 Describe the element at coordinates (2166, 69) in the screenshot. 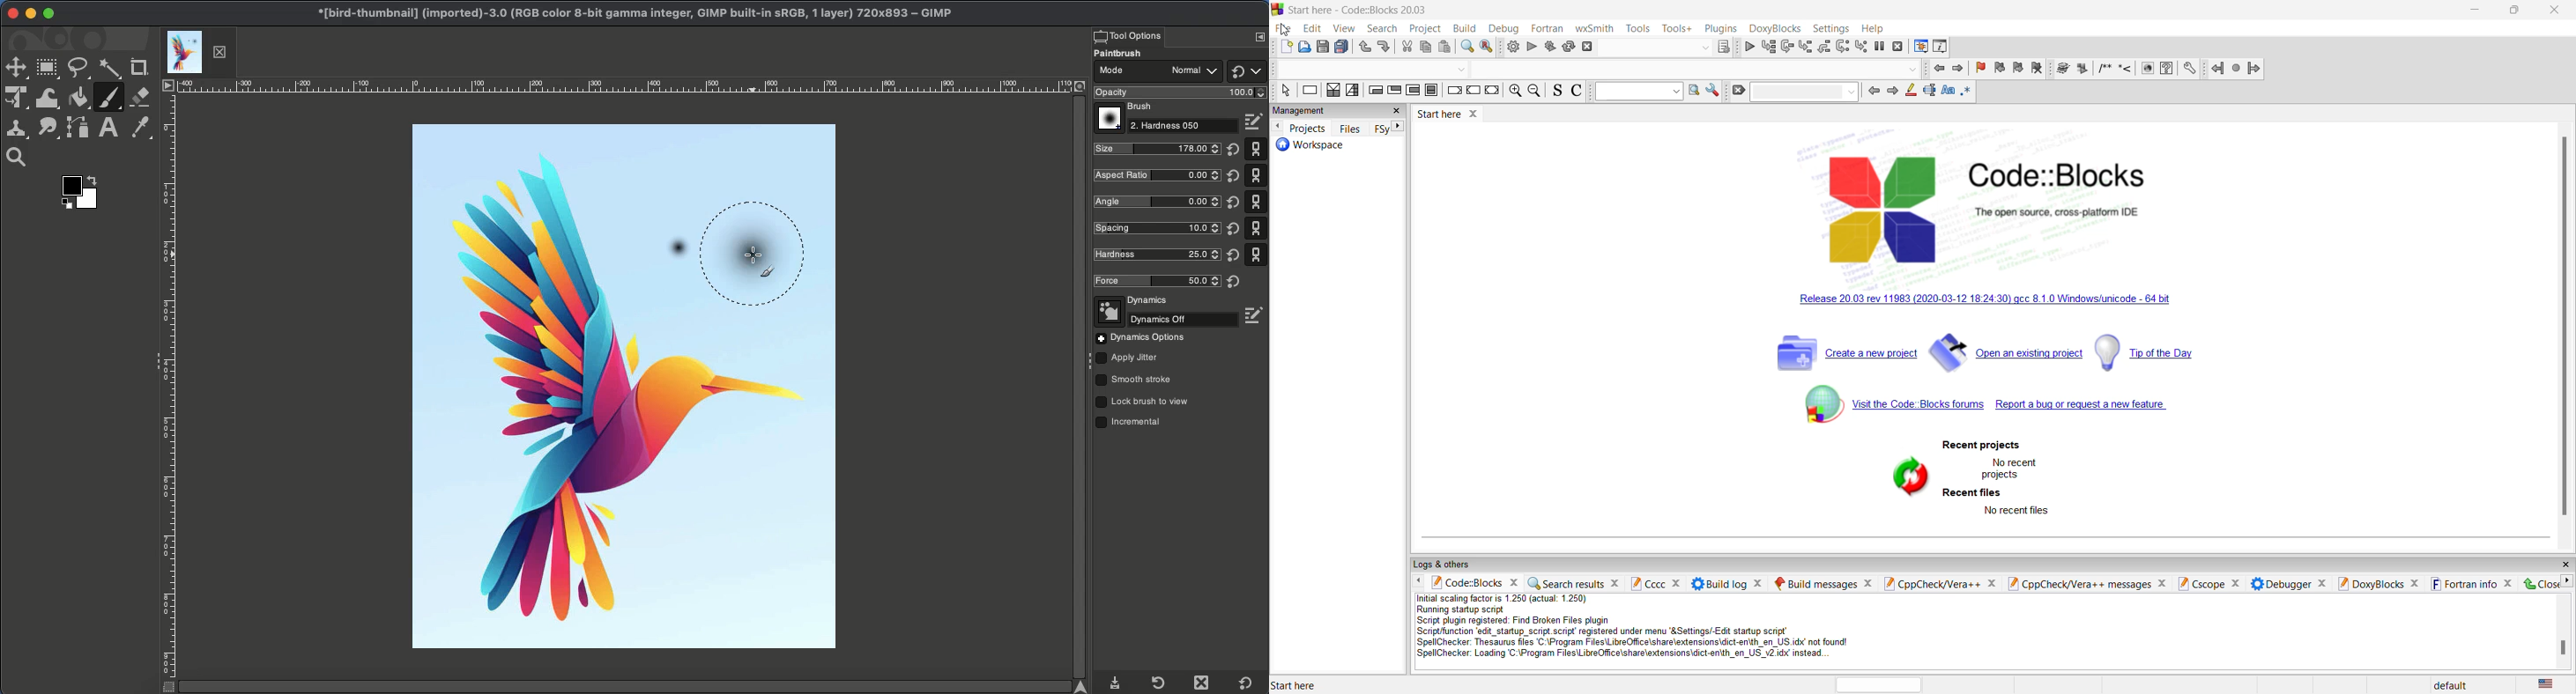

I see `faq` at that location.